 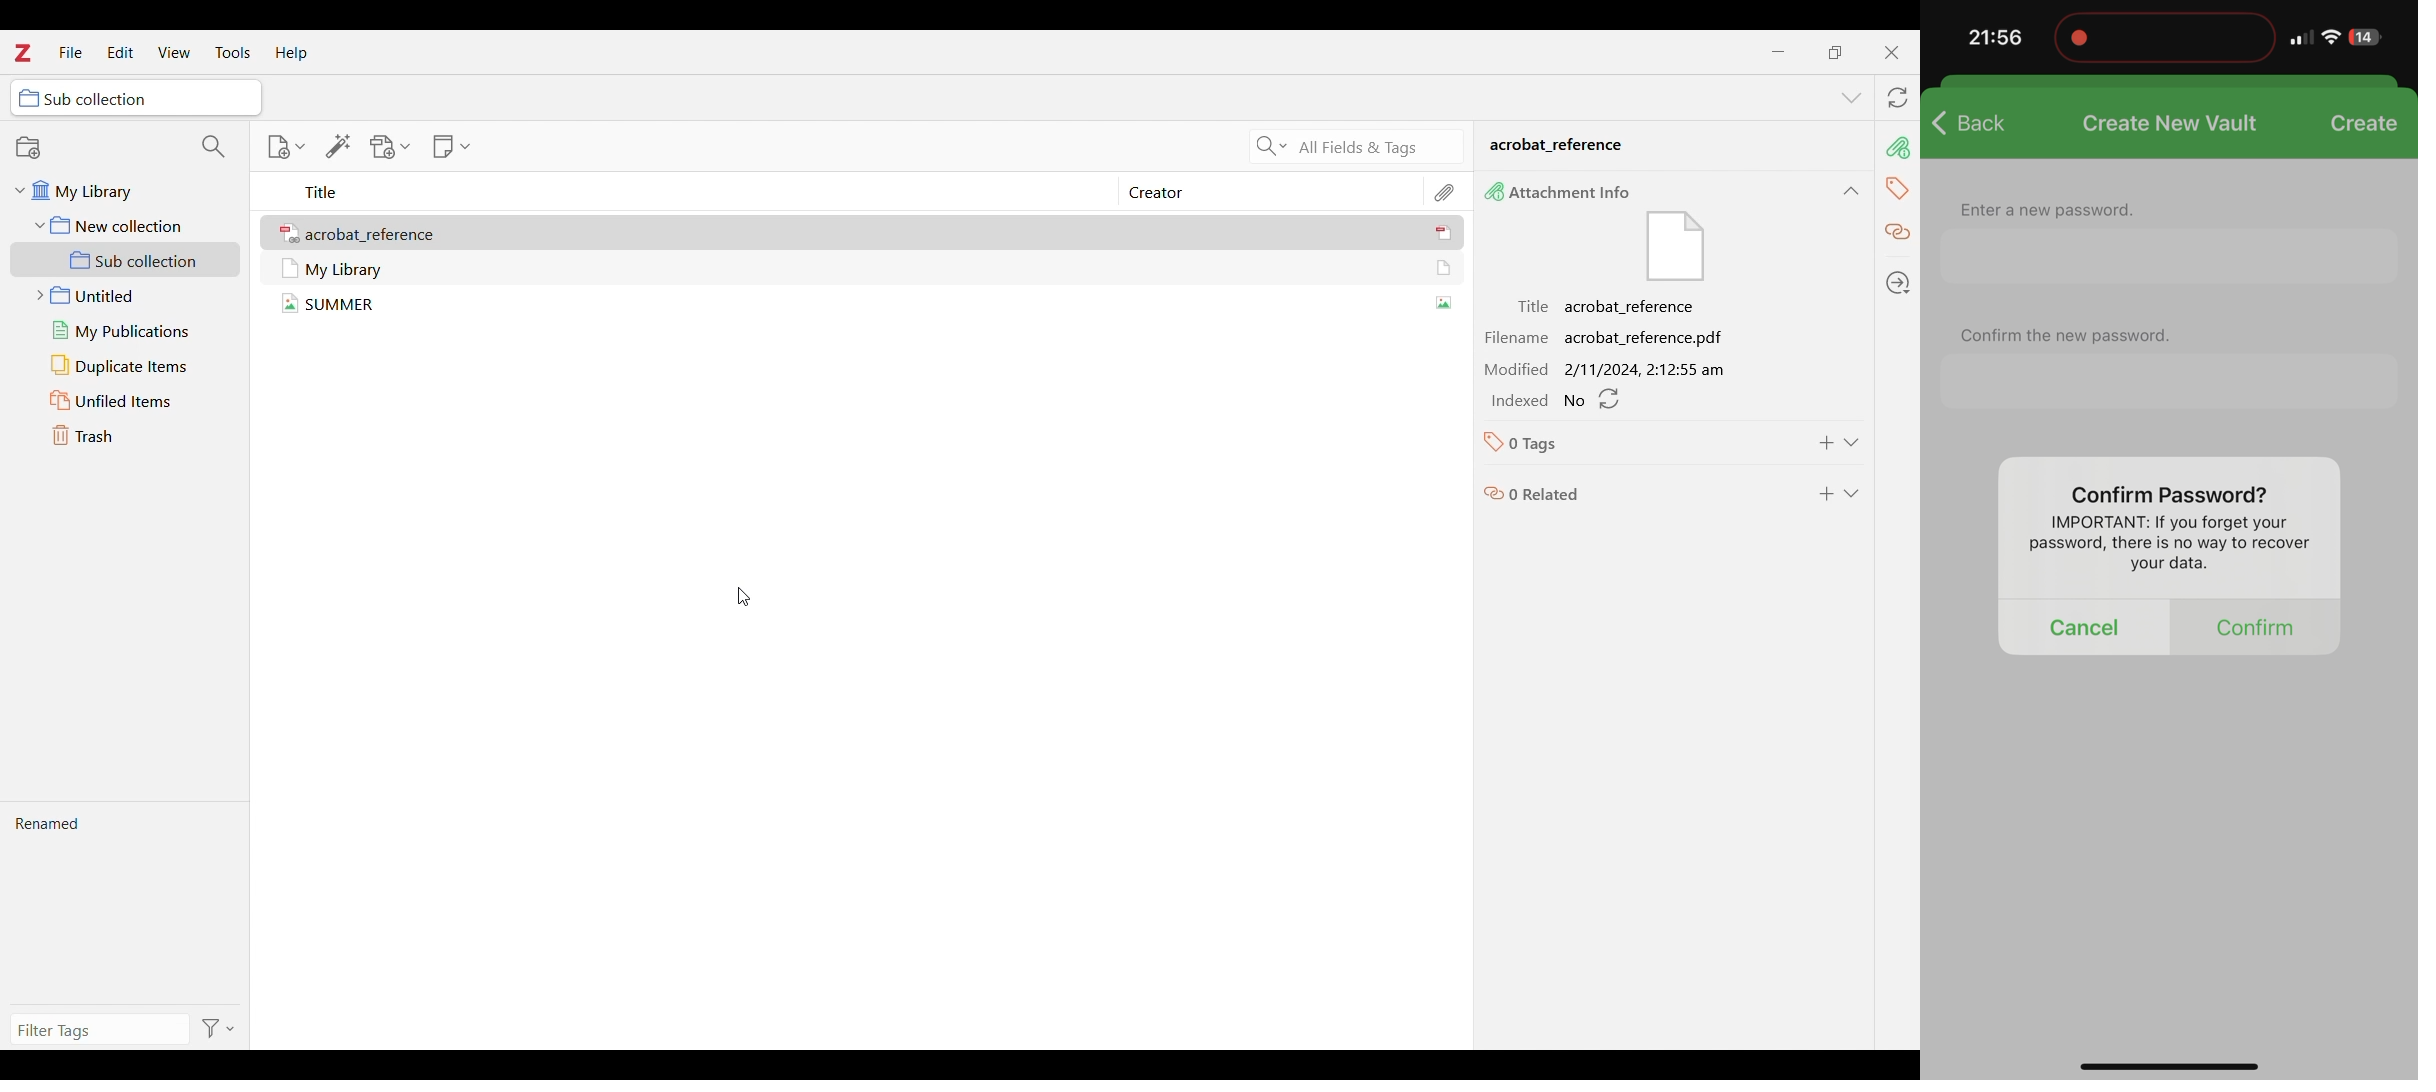 What do you see at coordinates (130, 331) in the screenshot?
I see `My publications folder` at bounding box center [130, 331].